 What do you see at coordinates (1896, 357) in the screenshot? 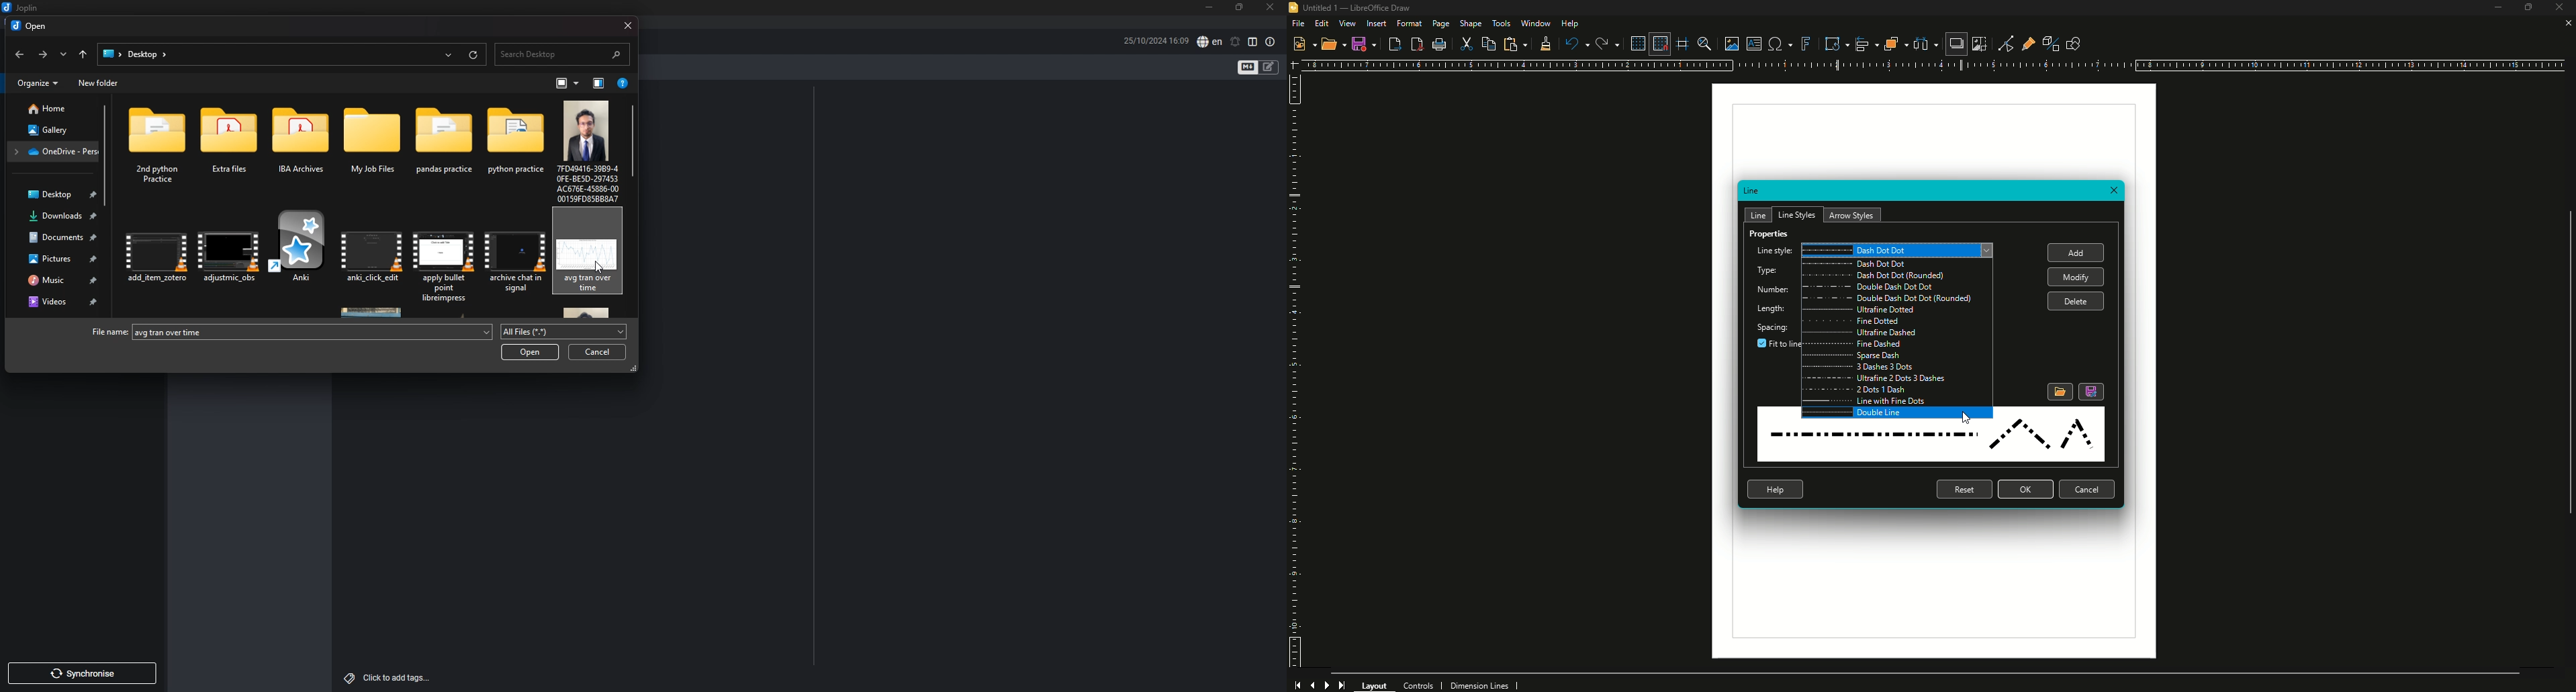
I see `Sparse Dash` at bounding box center [1896, 357].